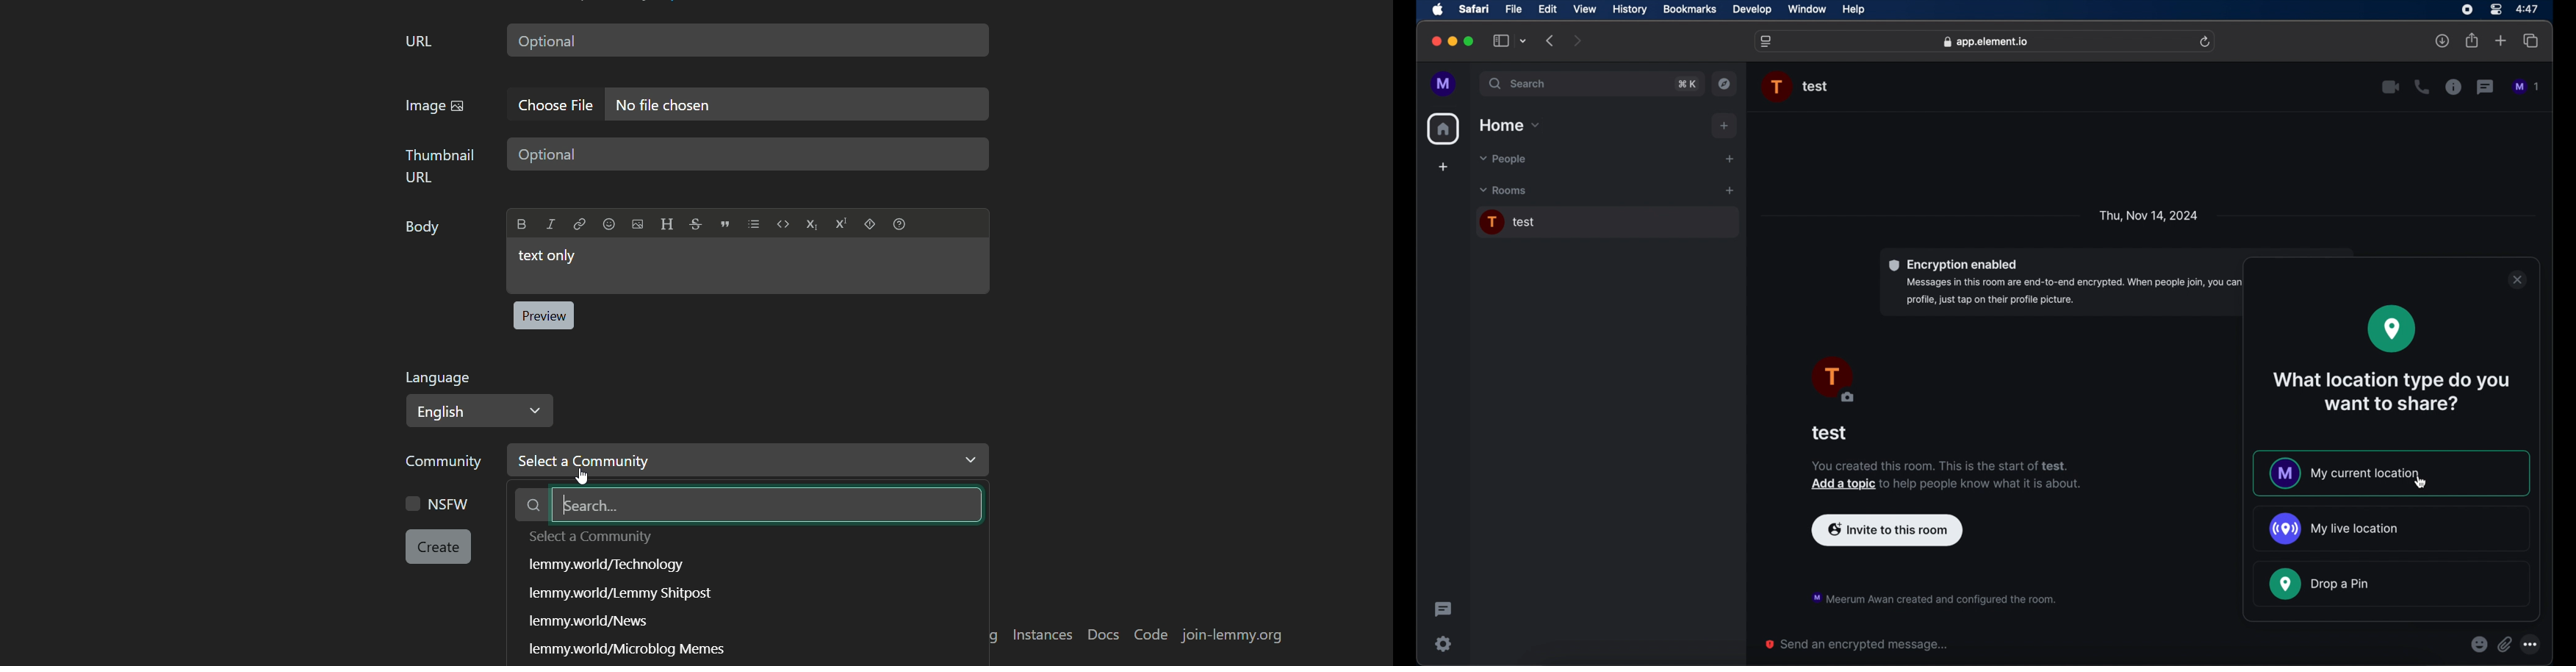 The width and height of the screenshot is (2576, 672). I want to click on Emojis, so click(2479, 644).